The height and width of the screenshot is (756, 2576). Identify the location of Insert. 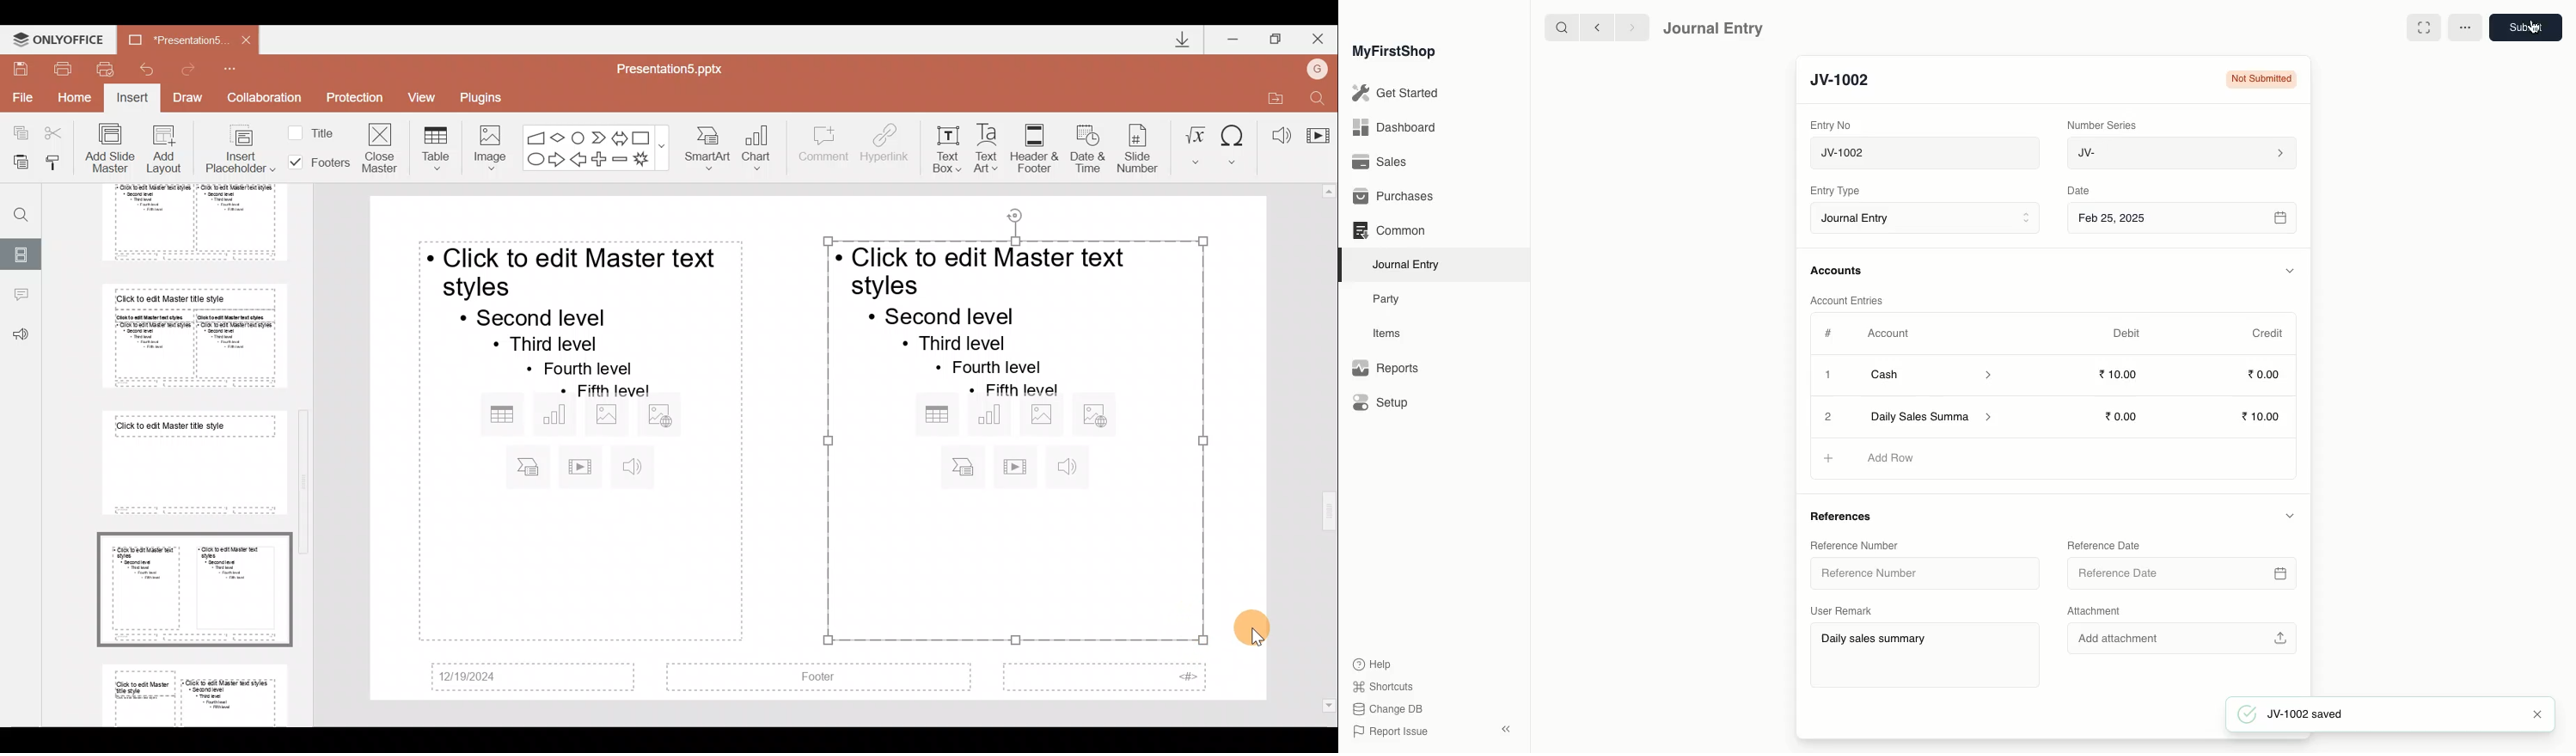
(133, 99).